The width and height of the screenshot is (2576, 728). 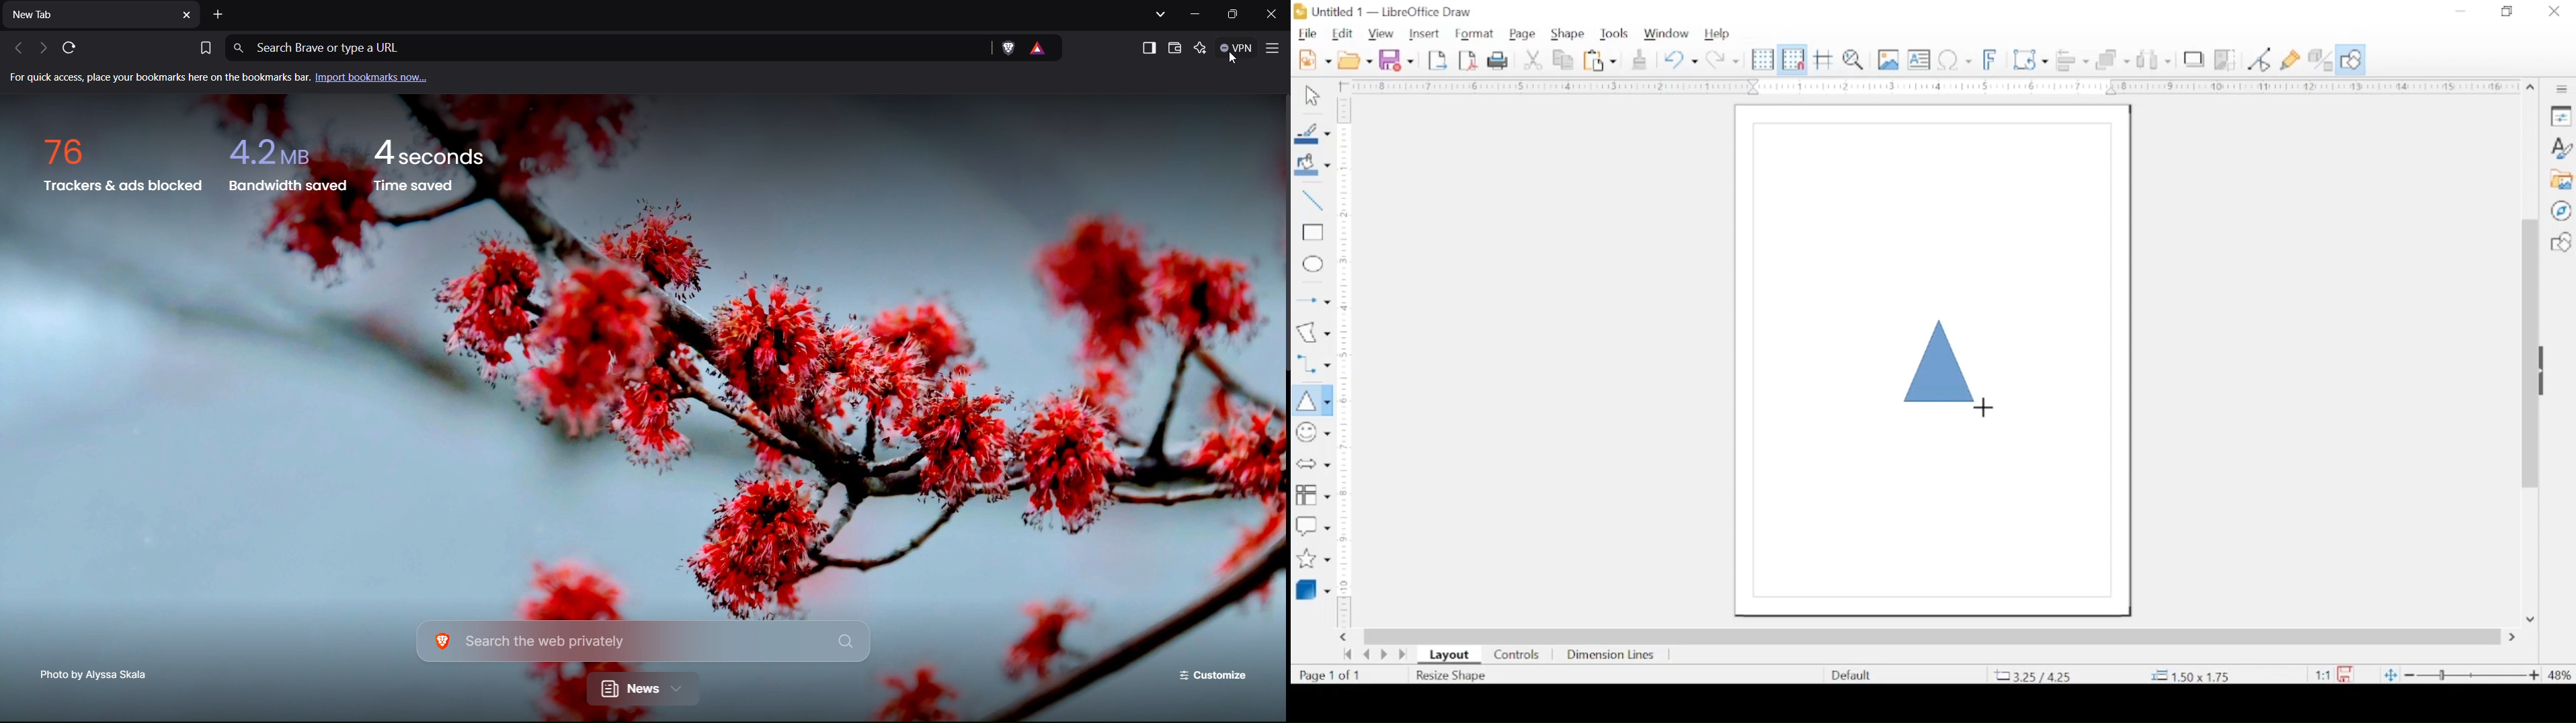 I want to click on open, so click(x=1355, y=60).